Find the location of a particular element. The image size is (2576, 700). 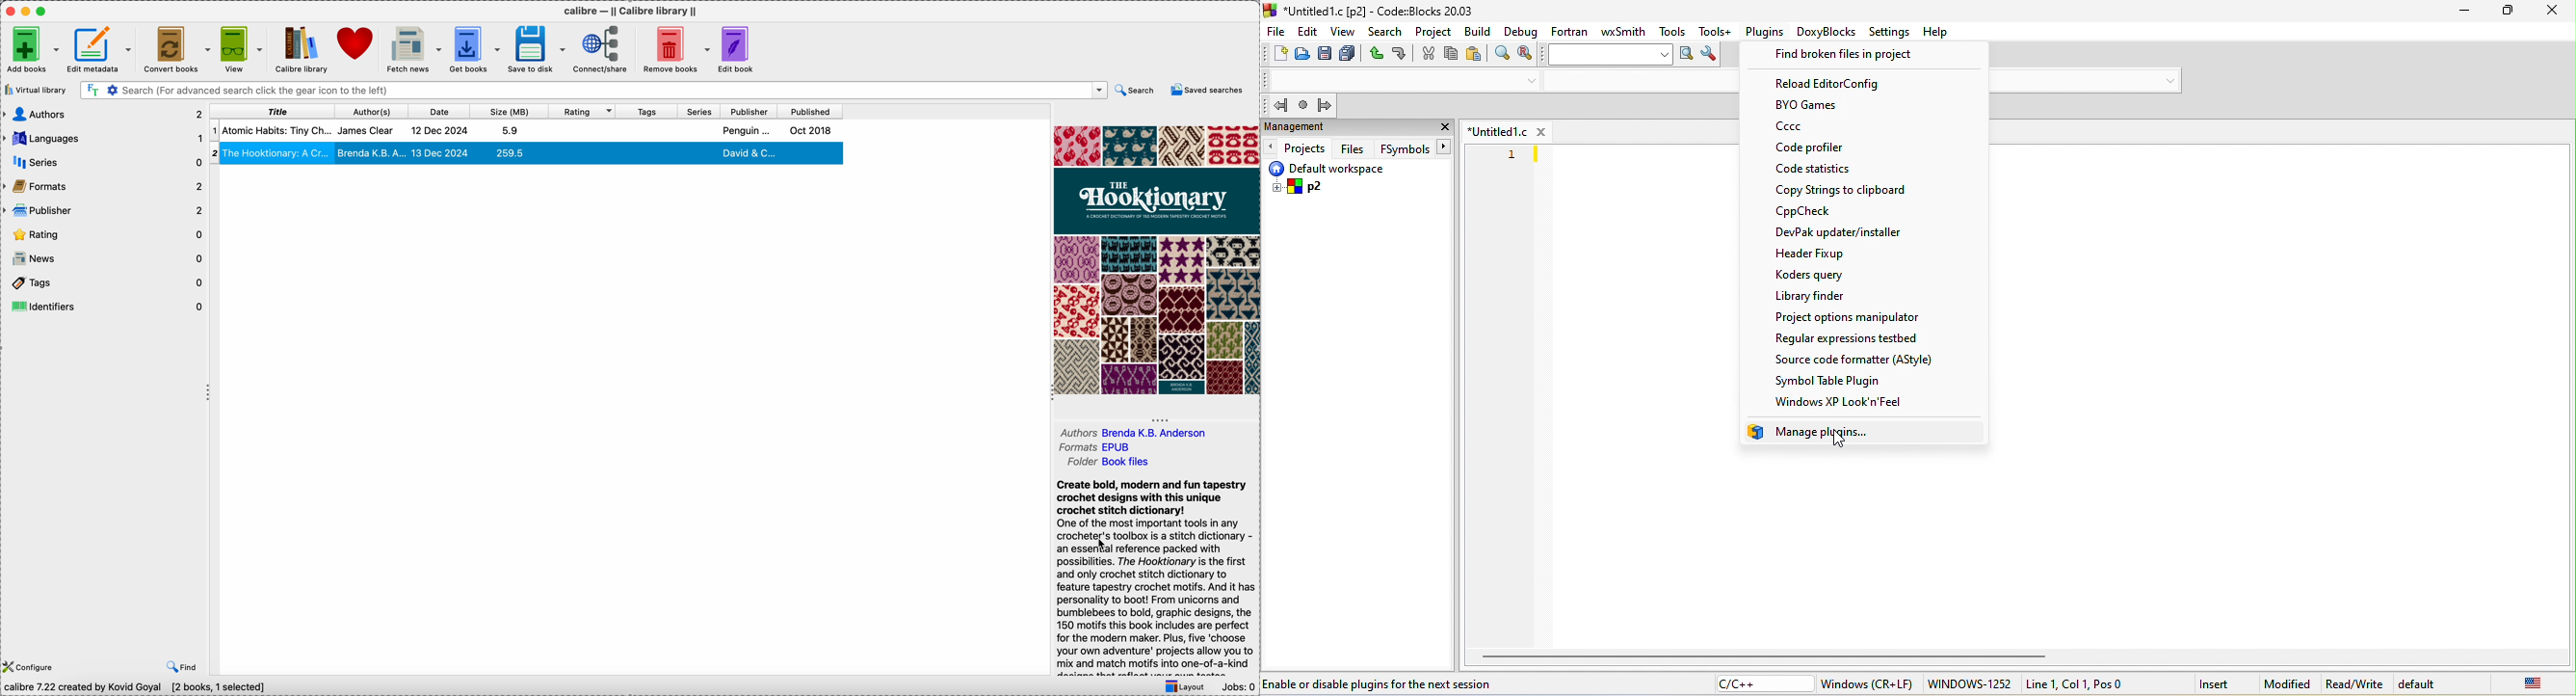

enable of disable plugins for the next session is located at coordinates (1386, 682).